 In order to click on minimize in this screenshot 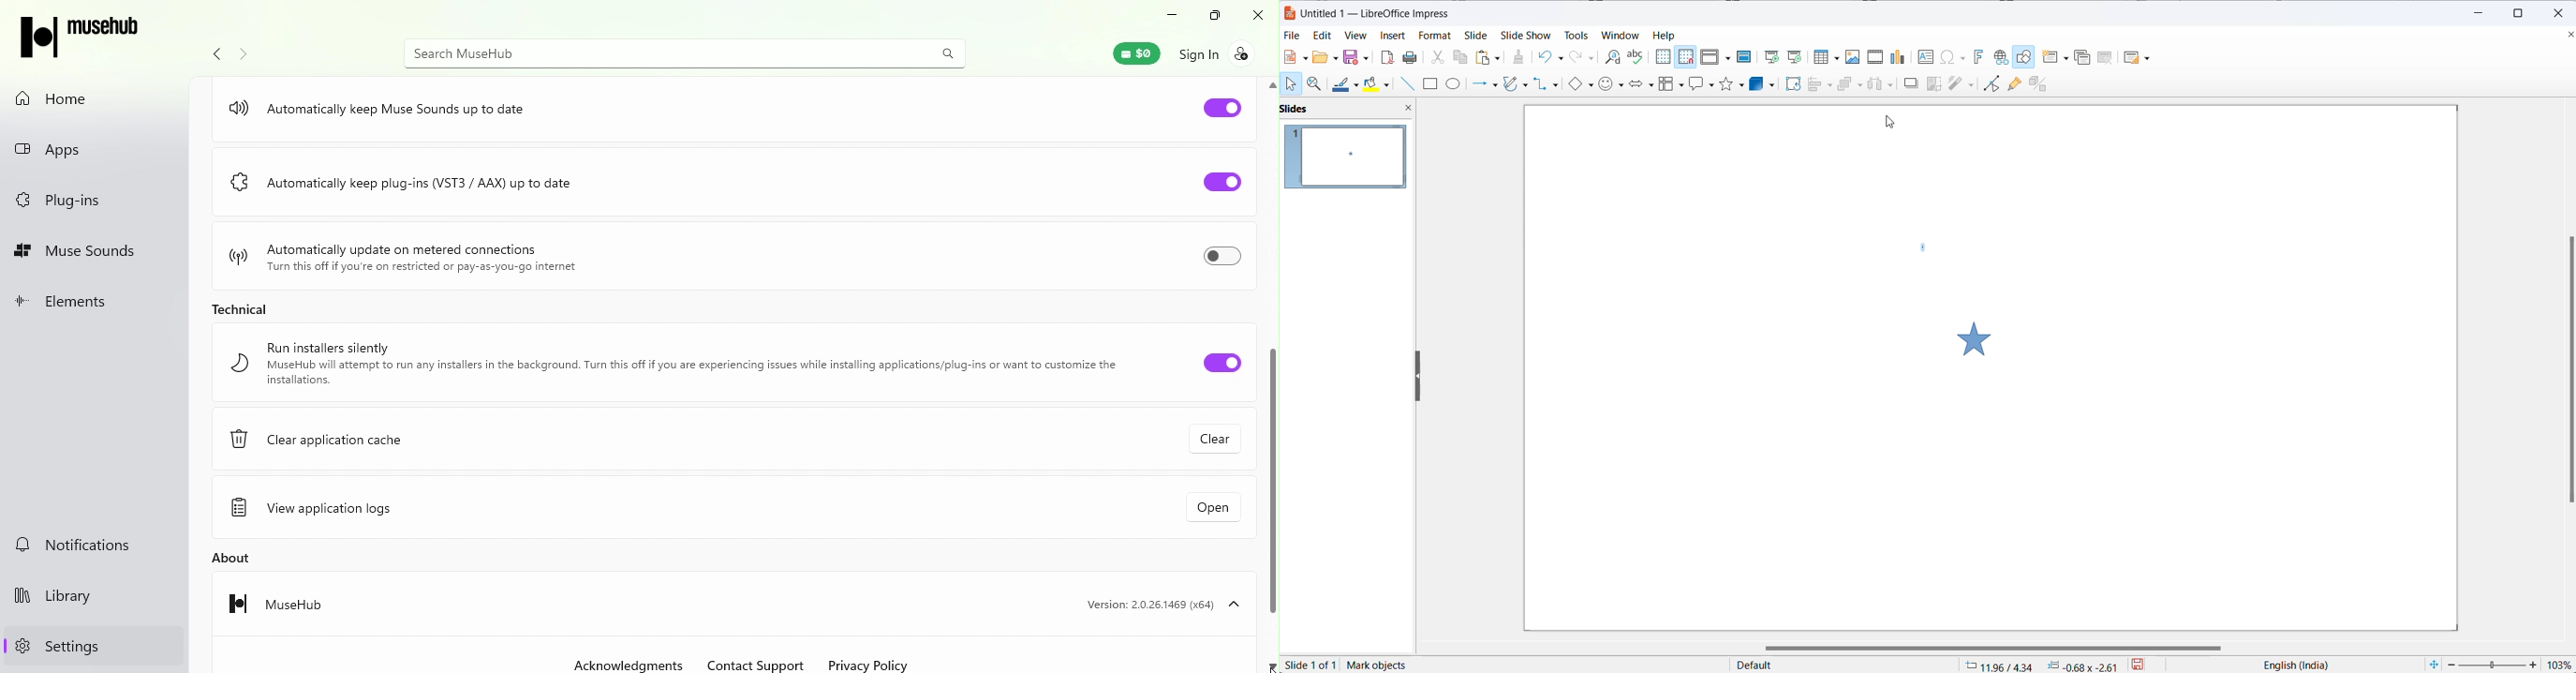, I will do `click(2474, 14)`.